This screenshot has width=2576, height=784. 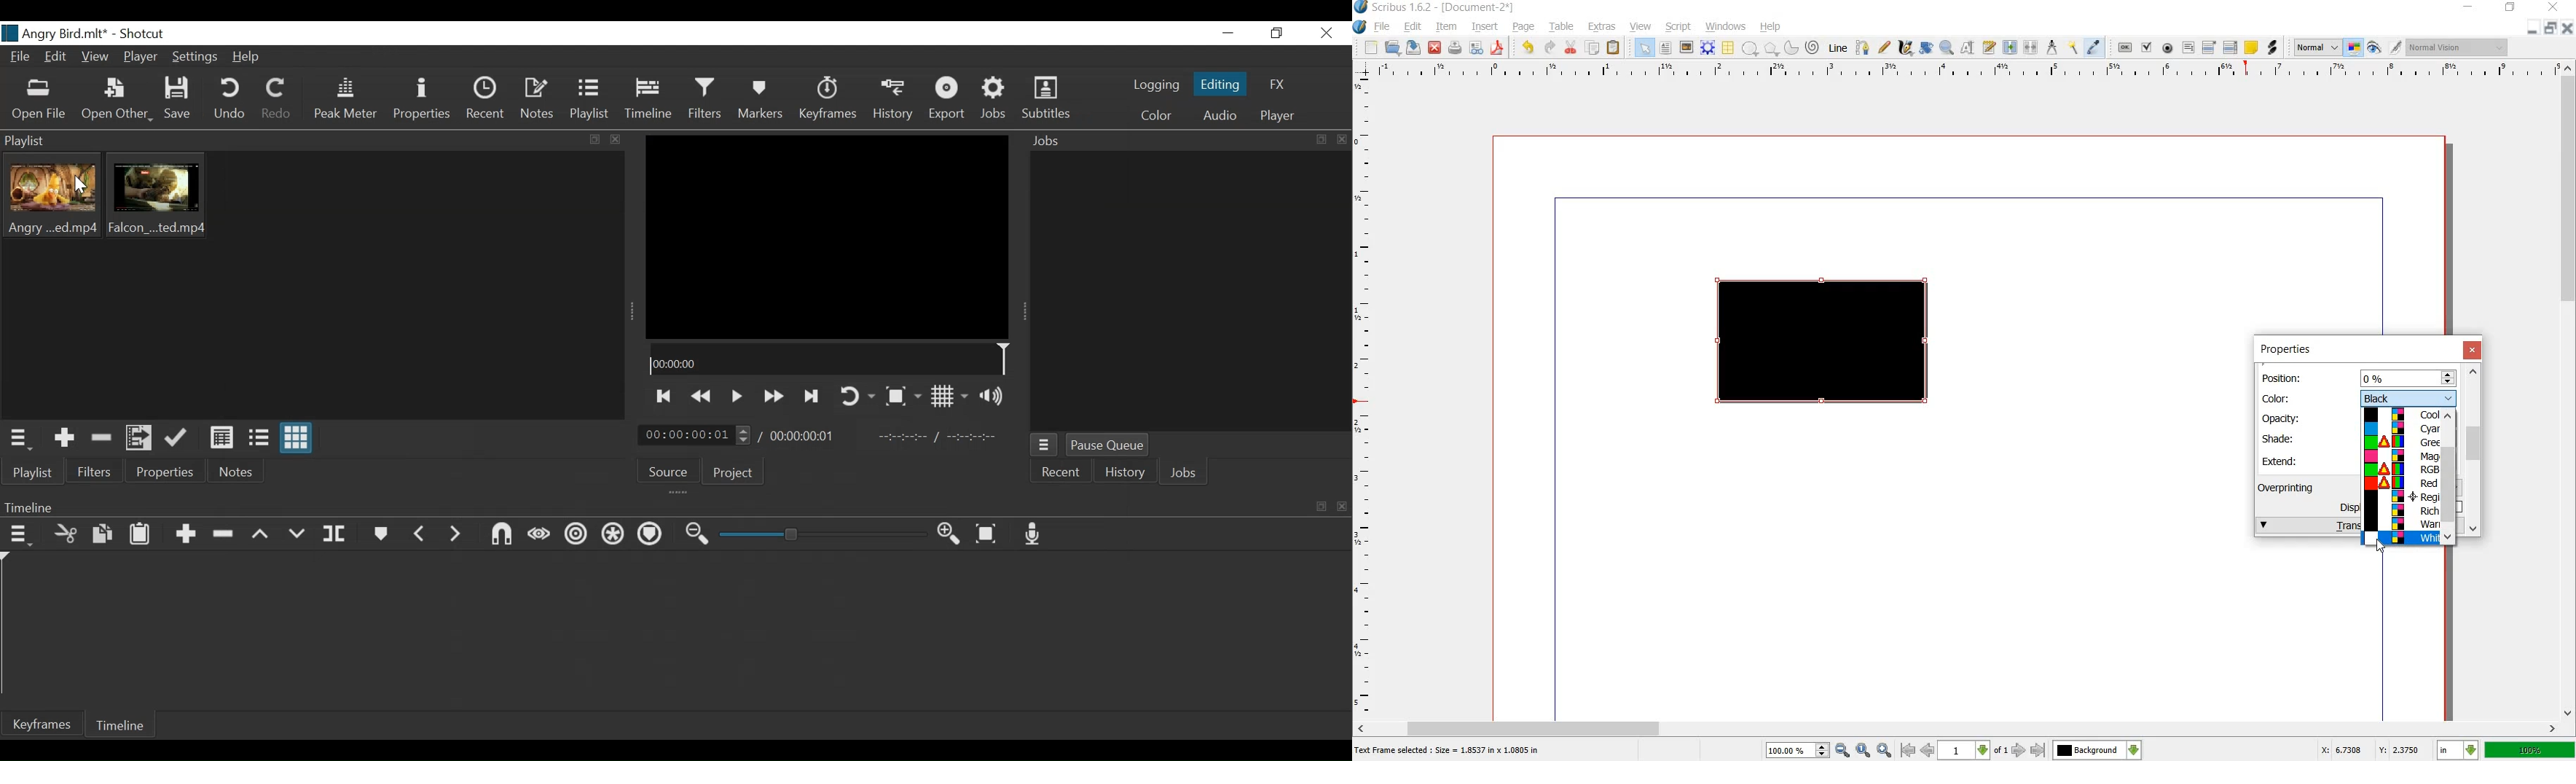 What do you see at coordinates (939, 435) in the screenshot?
I see `In point` at bounding box center [939, 435].